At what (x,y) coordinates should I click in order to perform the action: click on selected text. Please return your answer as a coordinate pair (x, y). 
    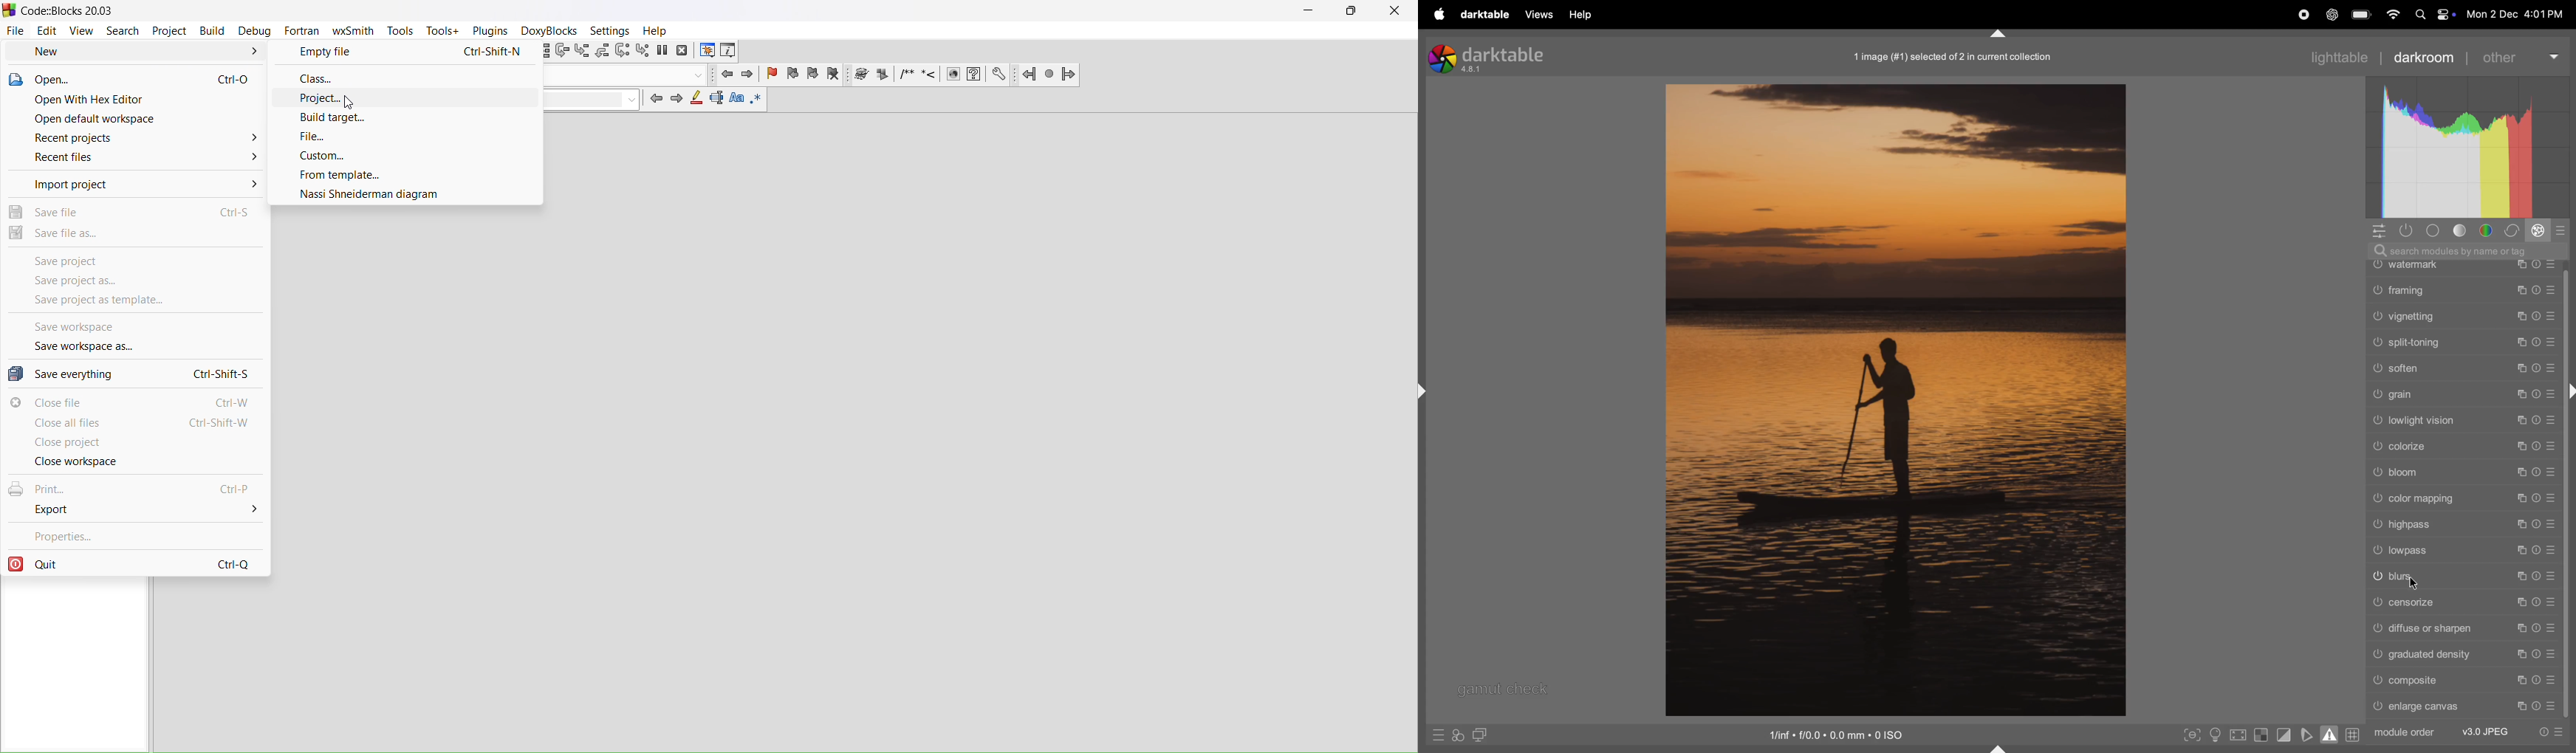
    Looking at the image, I should click on (718, 101).